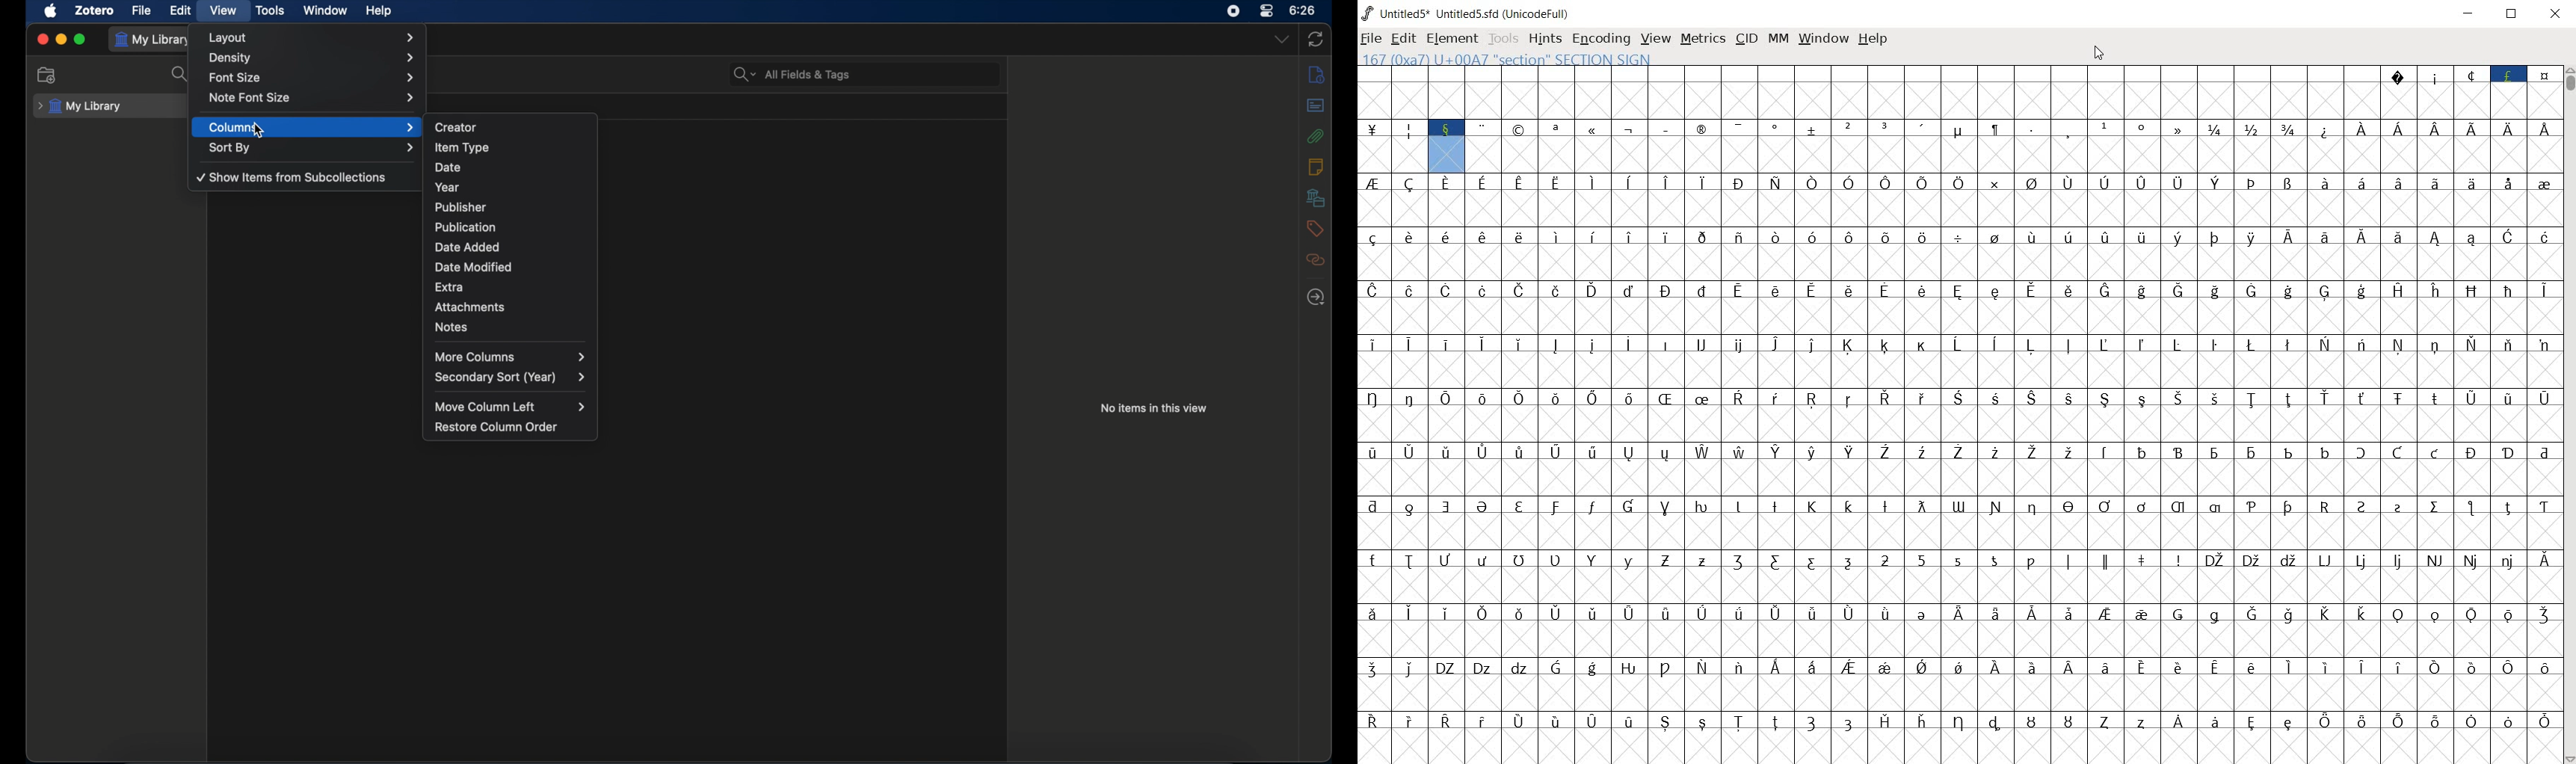  I want to click on Latin extended characters, so click(1902, 307).